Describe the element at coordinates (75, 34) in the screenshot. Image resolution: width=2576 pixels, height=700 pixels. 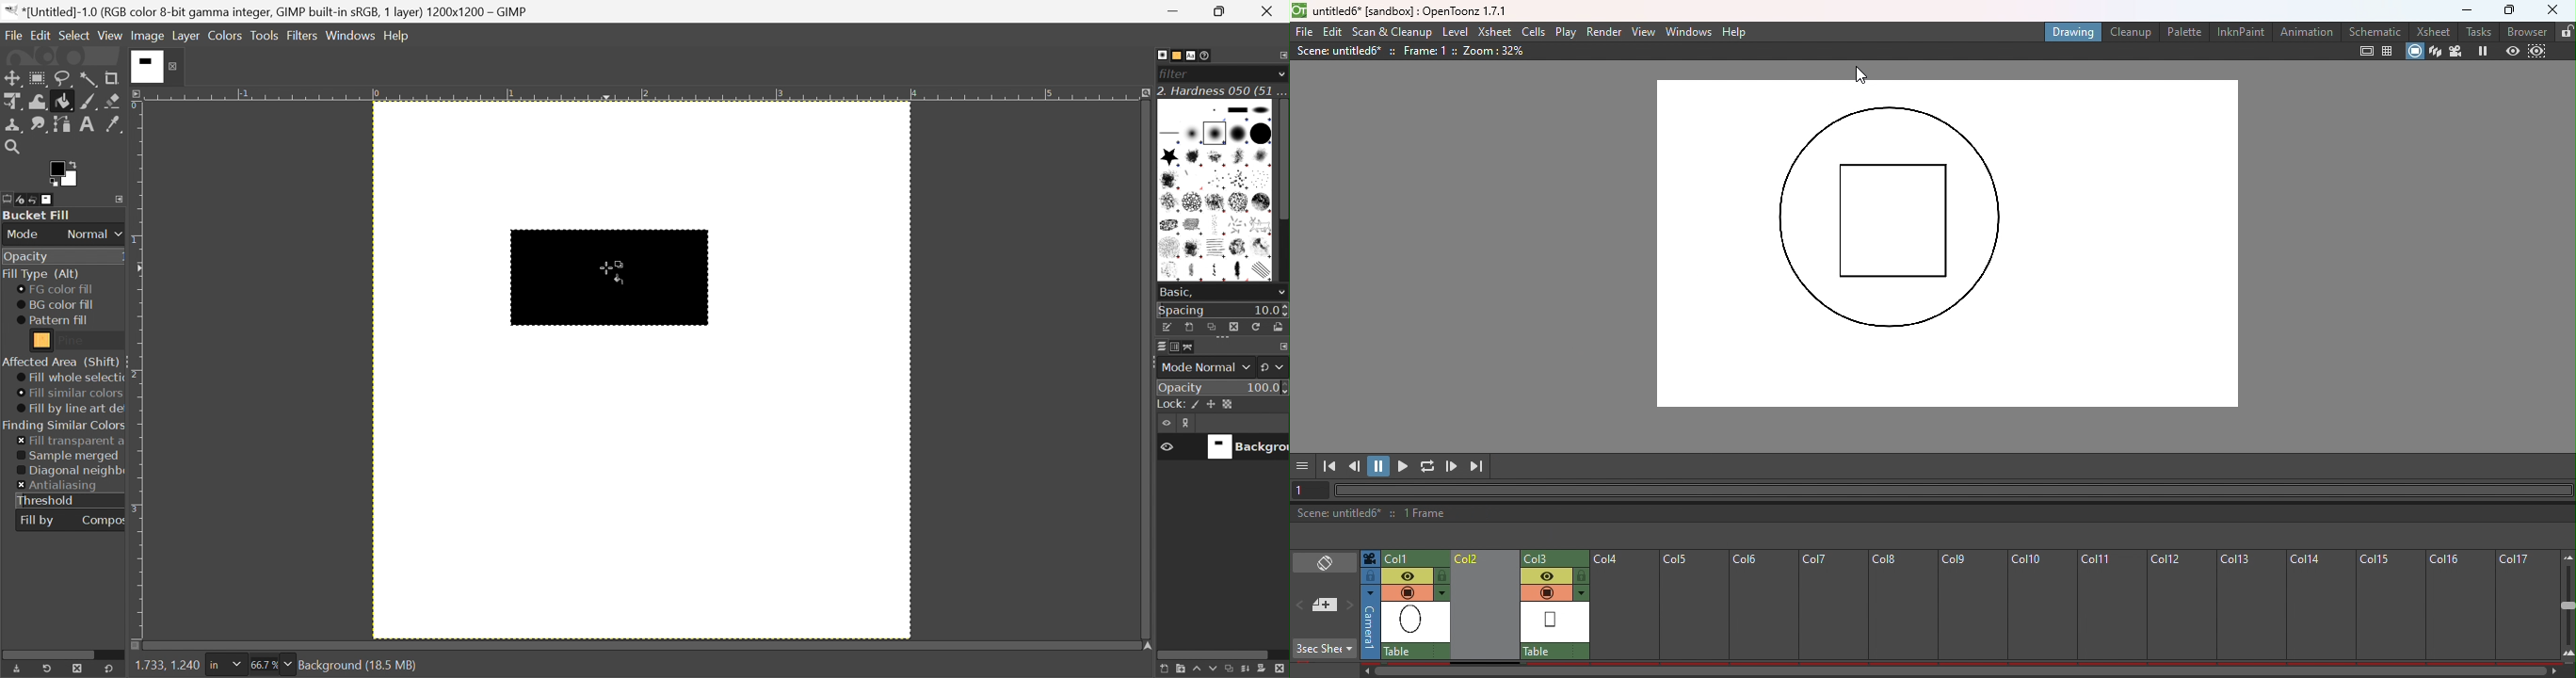
I see `Select` at that location.